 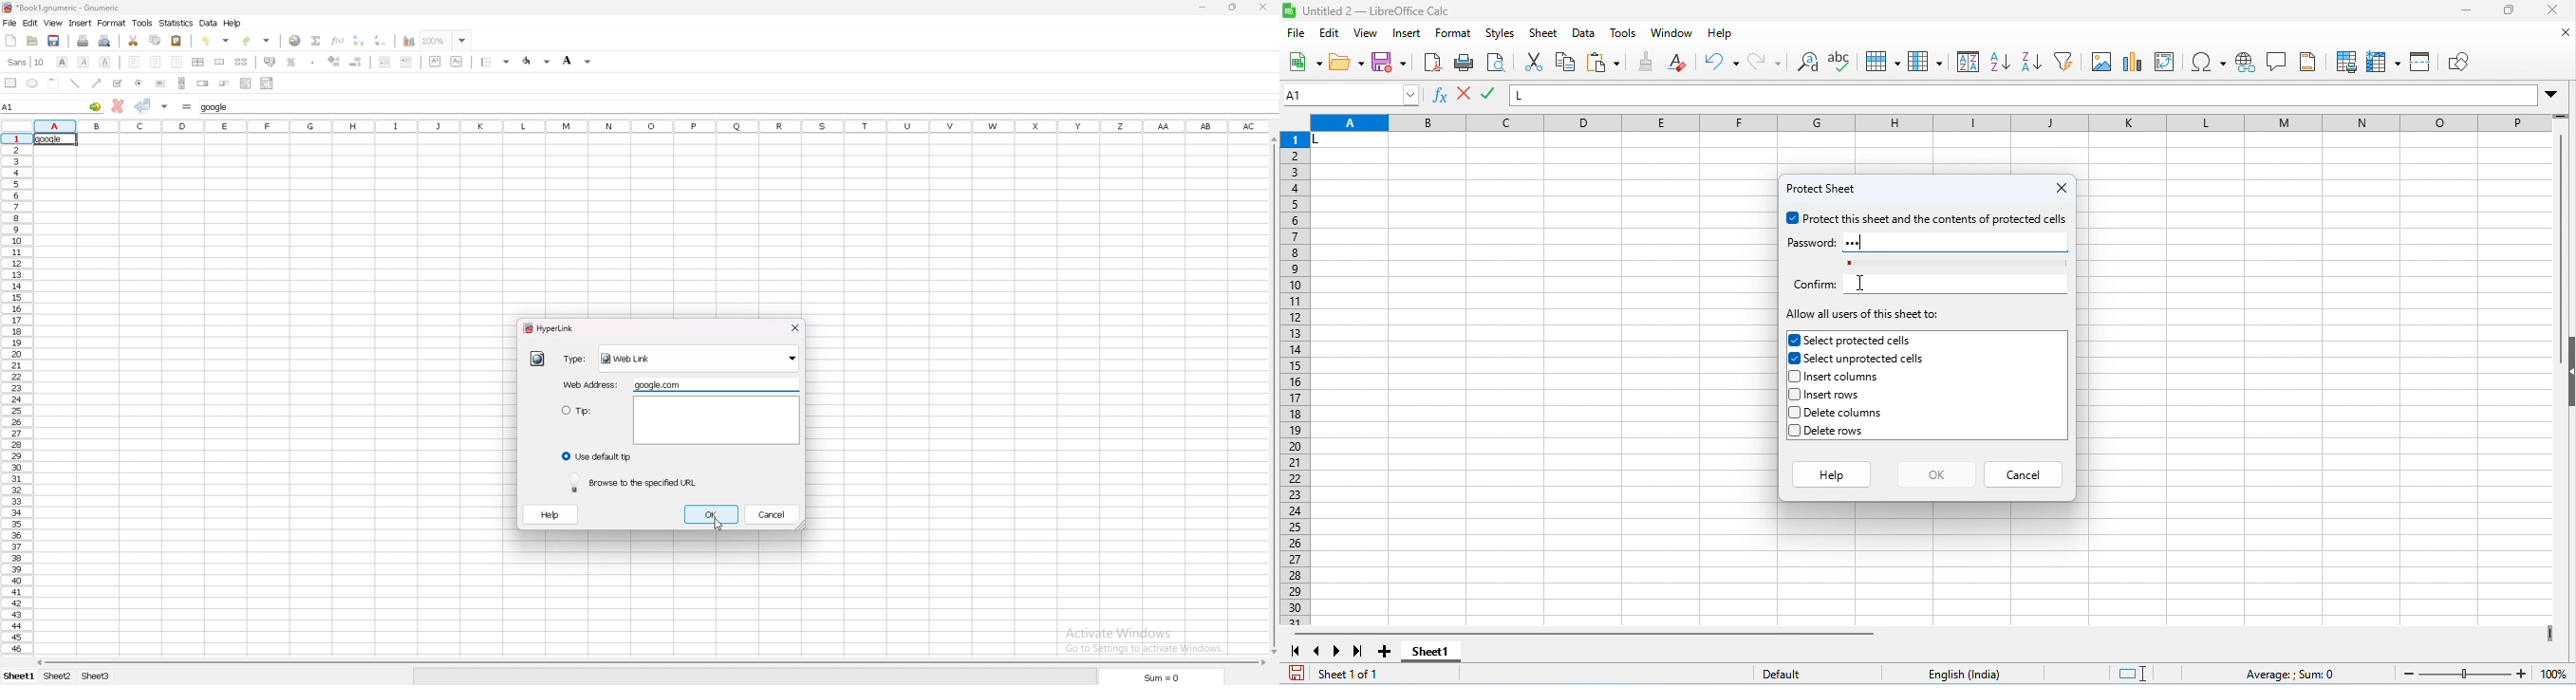 I want to click on combo box, so click(x=267, y=83).